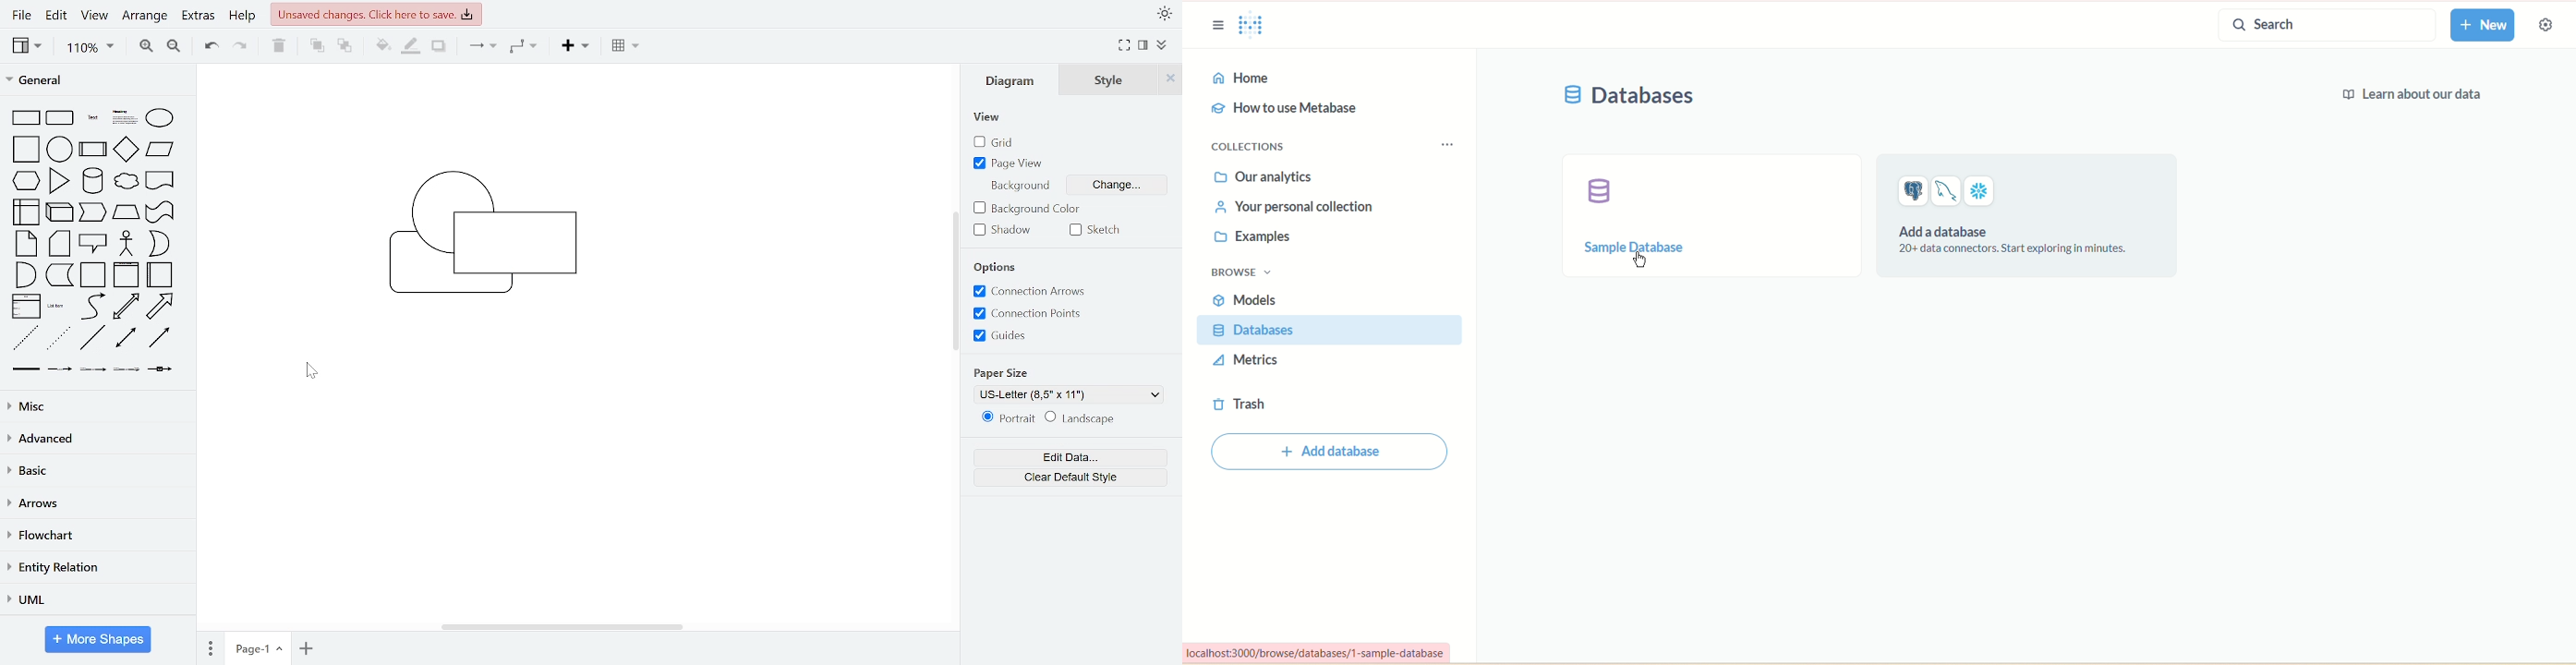 The image size is (2576, 672). What do you see at coordinates (2409, 97) in the screenshot?
I see `learn about our data` at bounding box center [2409, 97].